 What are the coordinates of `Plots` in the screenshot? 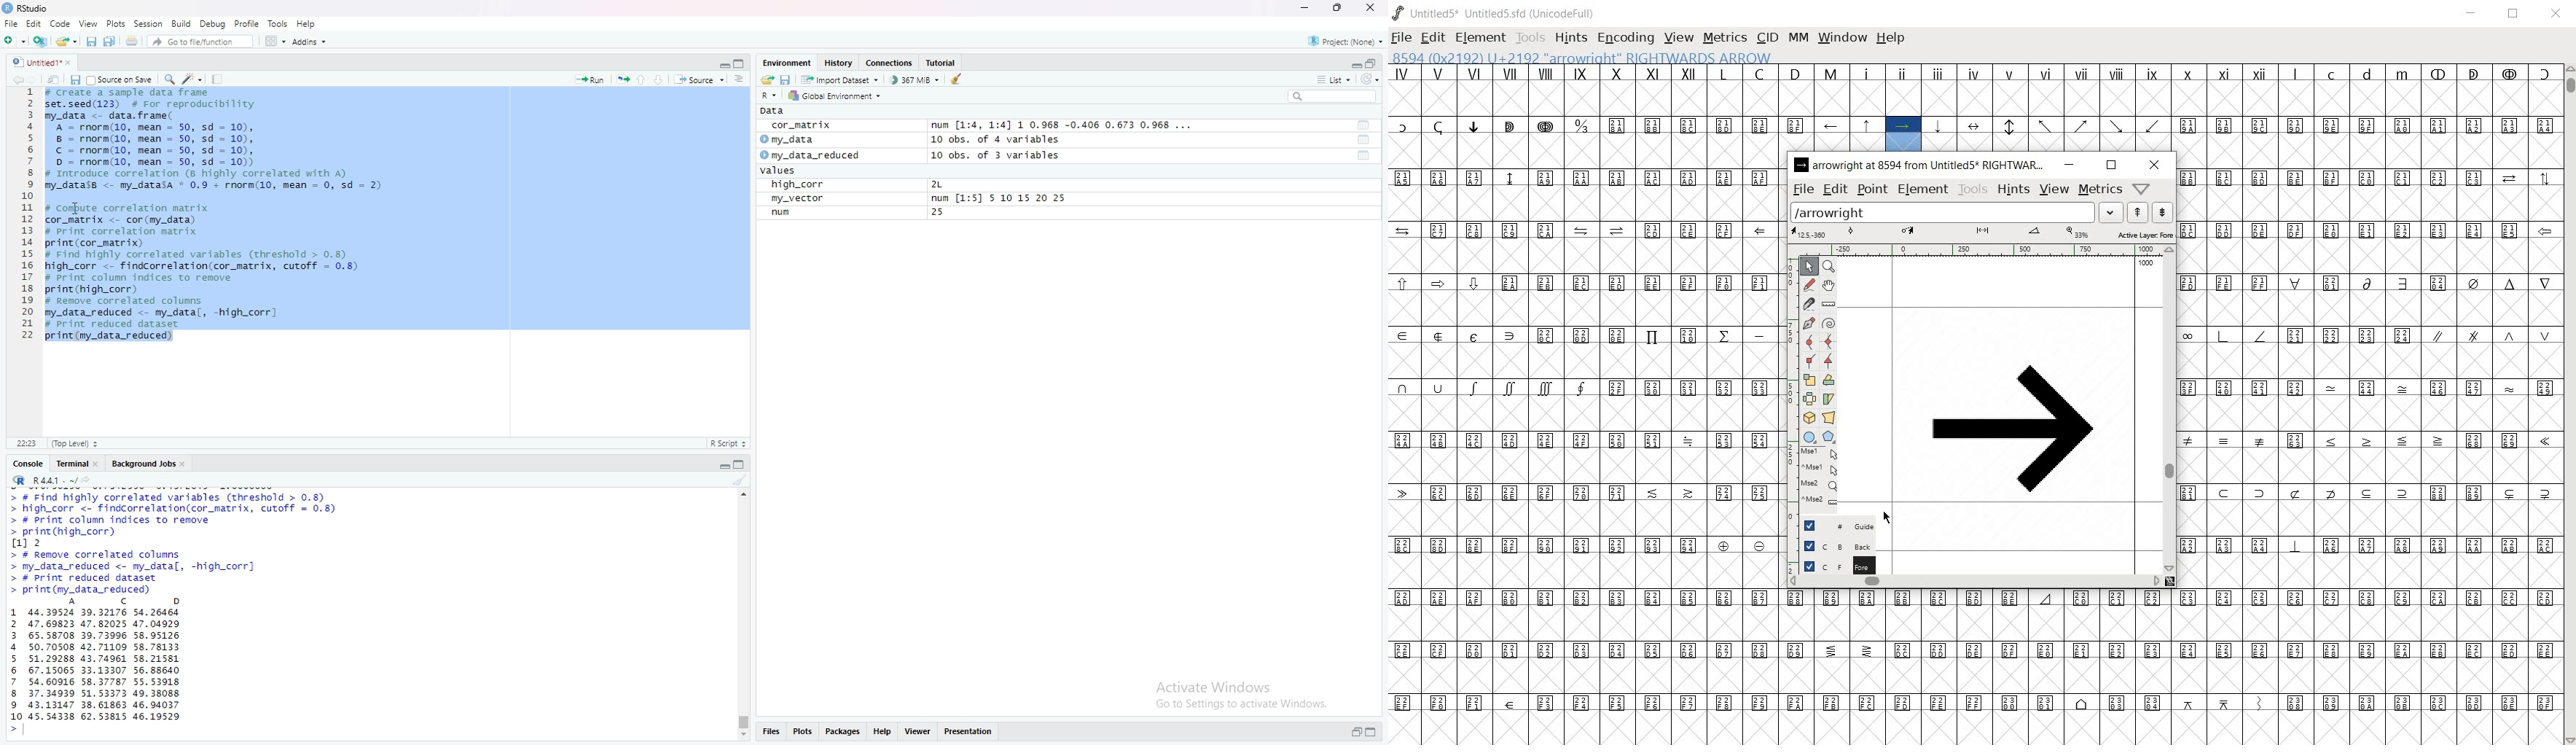 It's located at (802, 731).